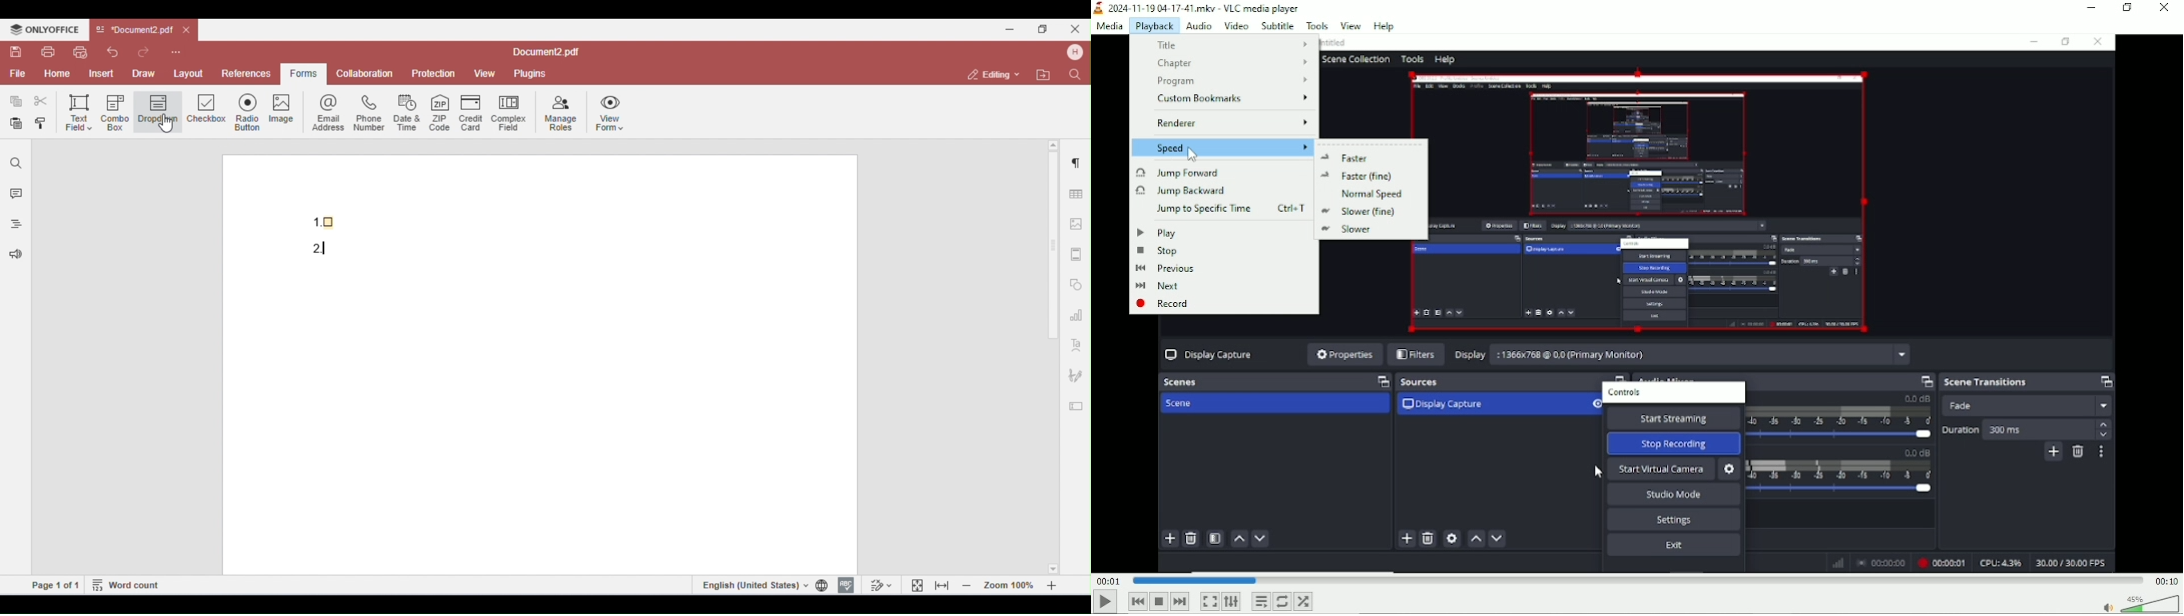 The width and height of the screenshot is (2184, 616). What do you see at coordinates (1231, 601) in the screenshot?
I see `Show extended settings` at bounding box center [1231, 601].